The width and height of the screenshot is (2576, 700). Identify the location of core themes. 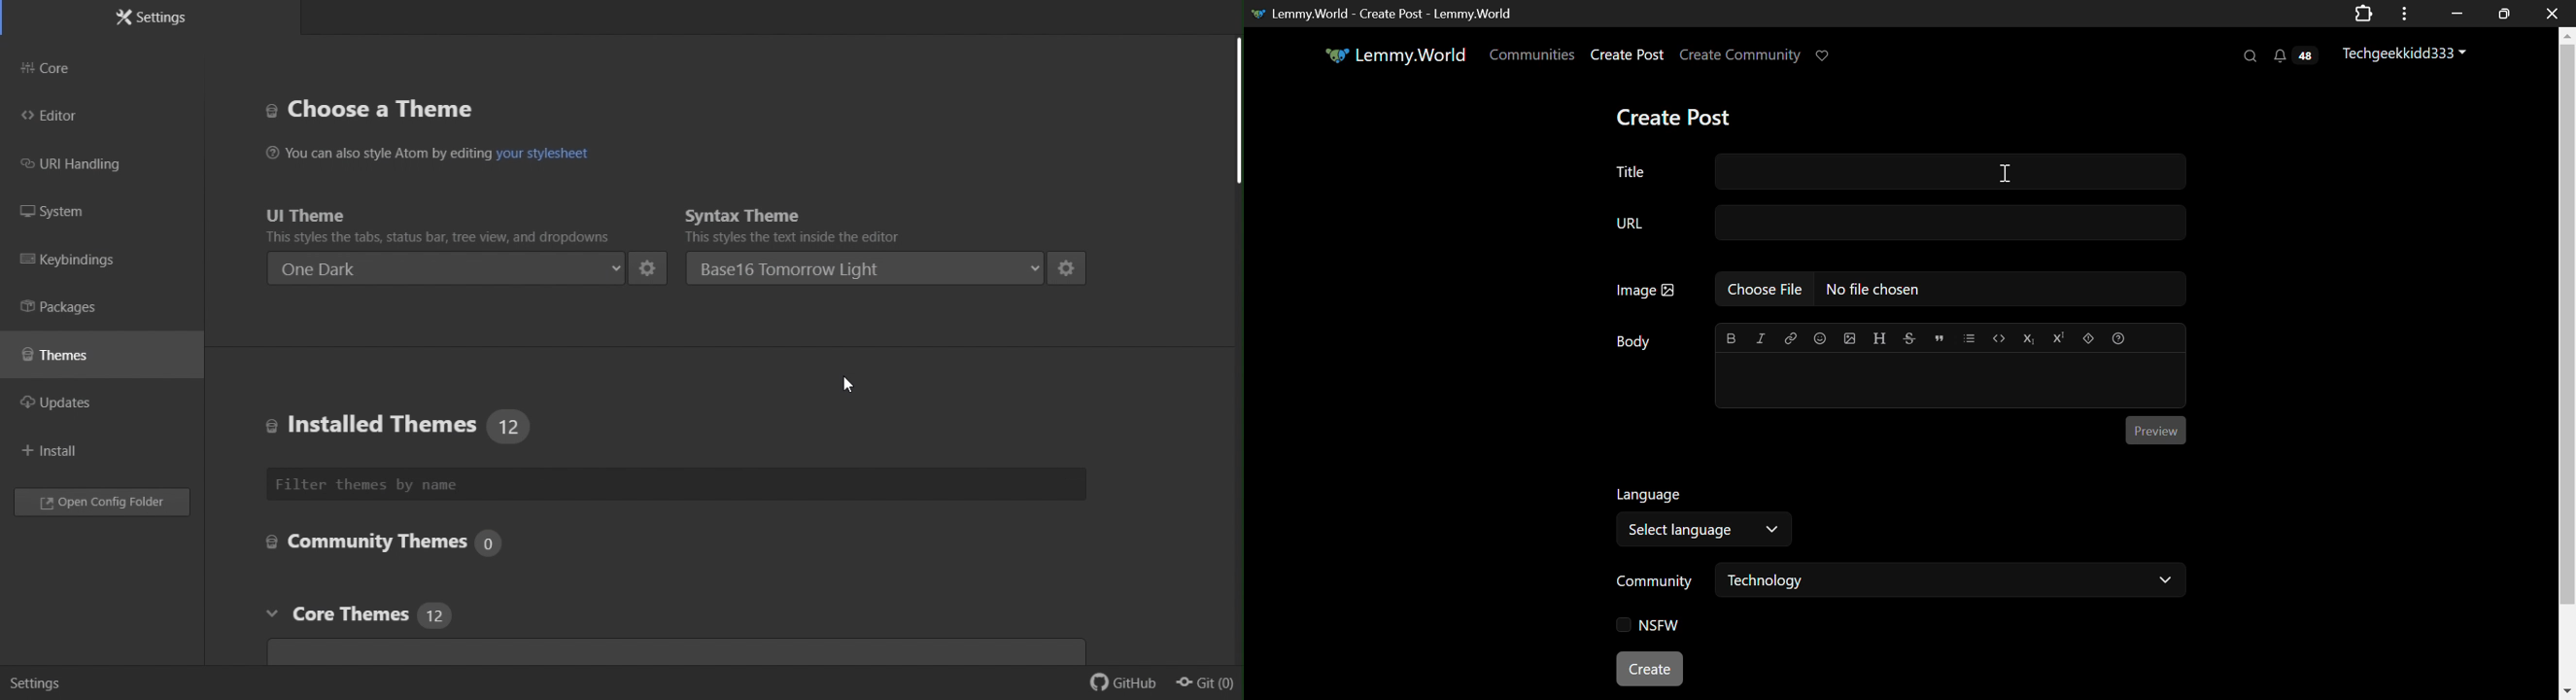
(394, 616).